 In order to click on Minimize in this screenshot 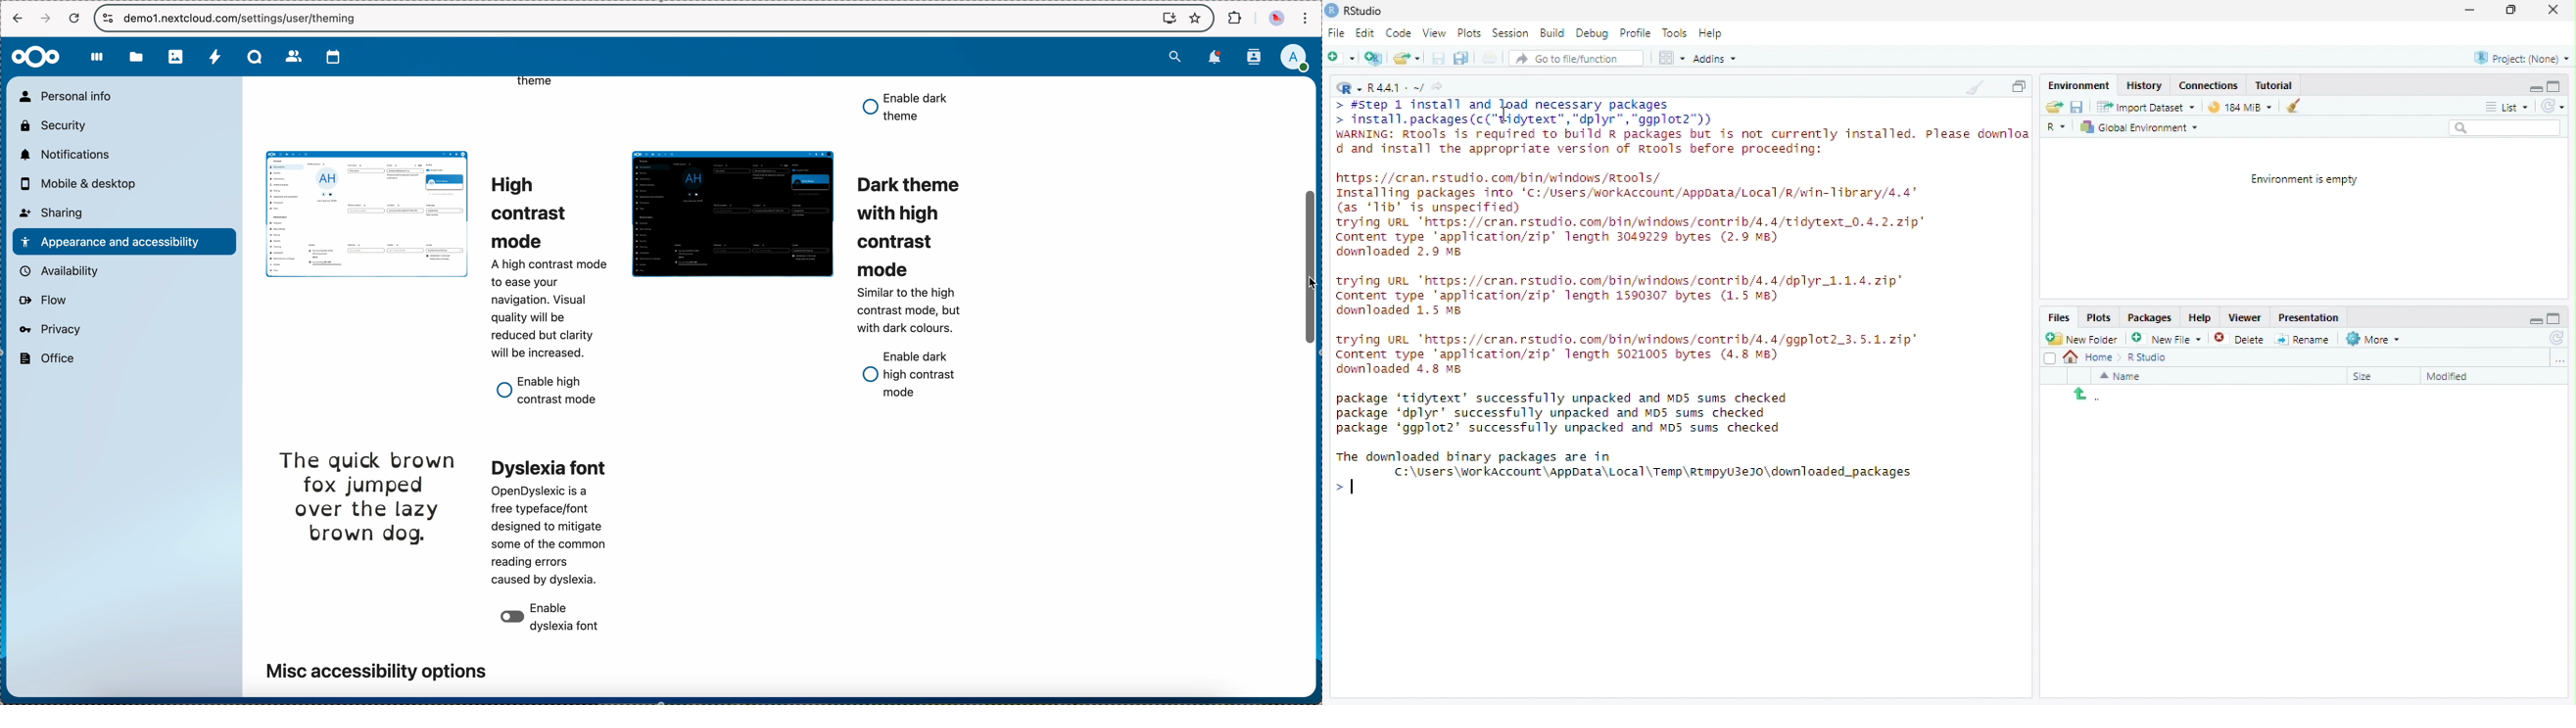, I will do `click(2534, 87)`.